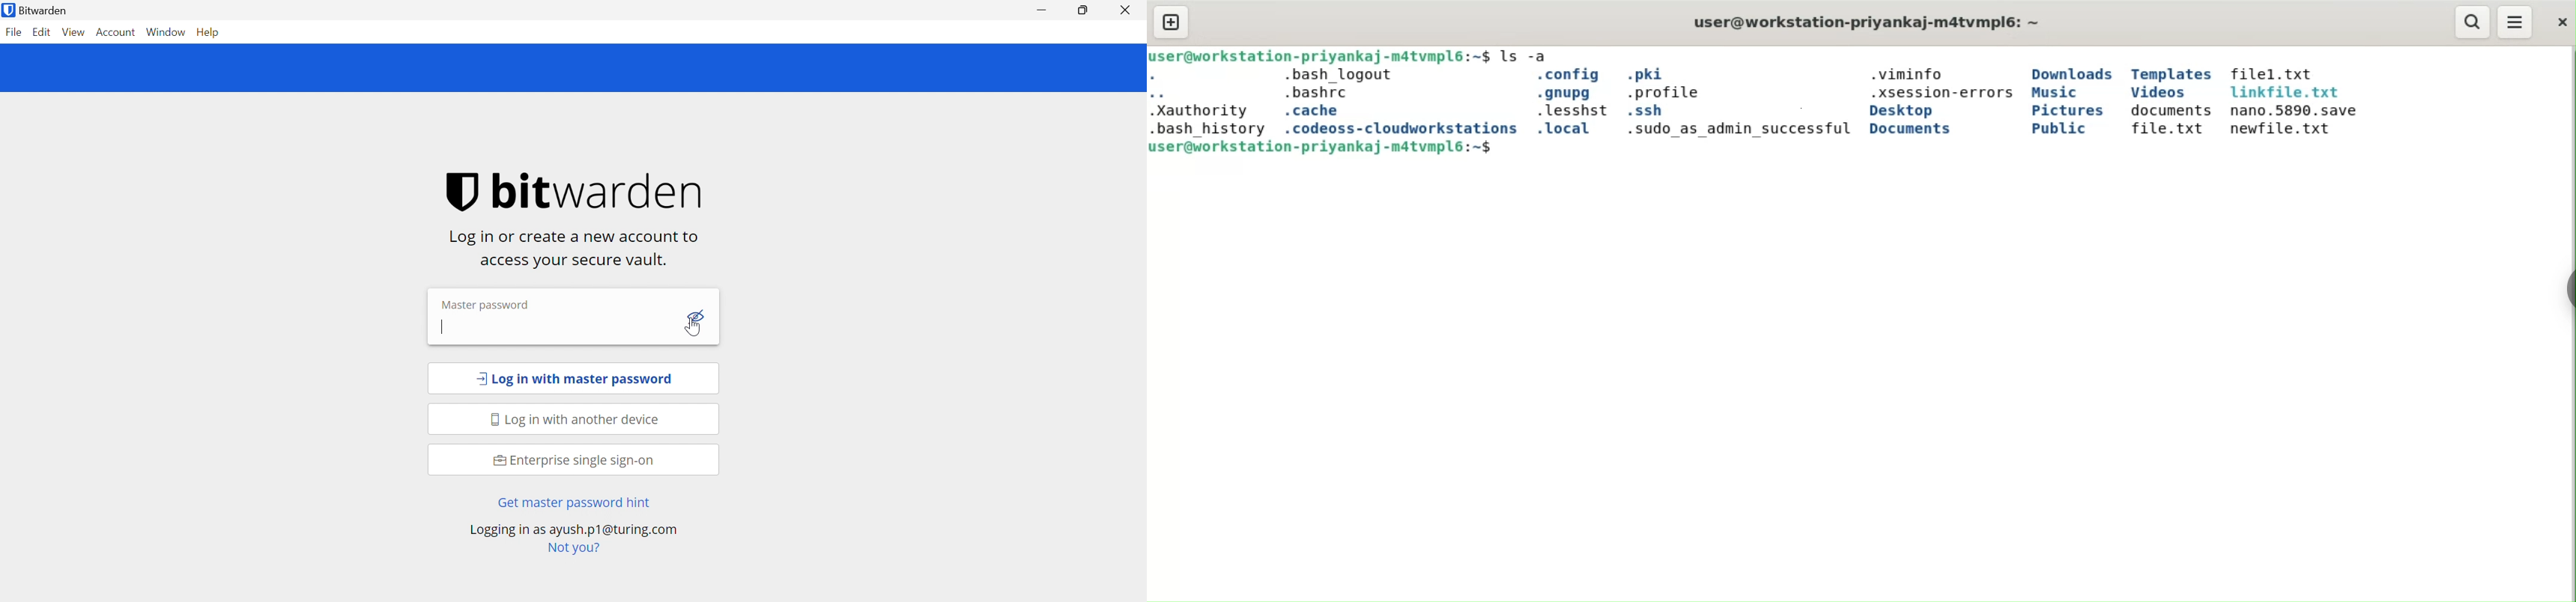 Image resolution: width=2576 pixels, height=616 pixels. Describe the element at coordinates (74, 32) in the screenshot. I see `View` at that location.